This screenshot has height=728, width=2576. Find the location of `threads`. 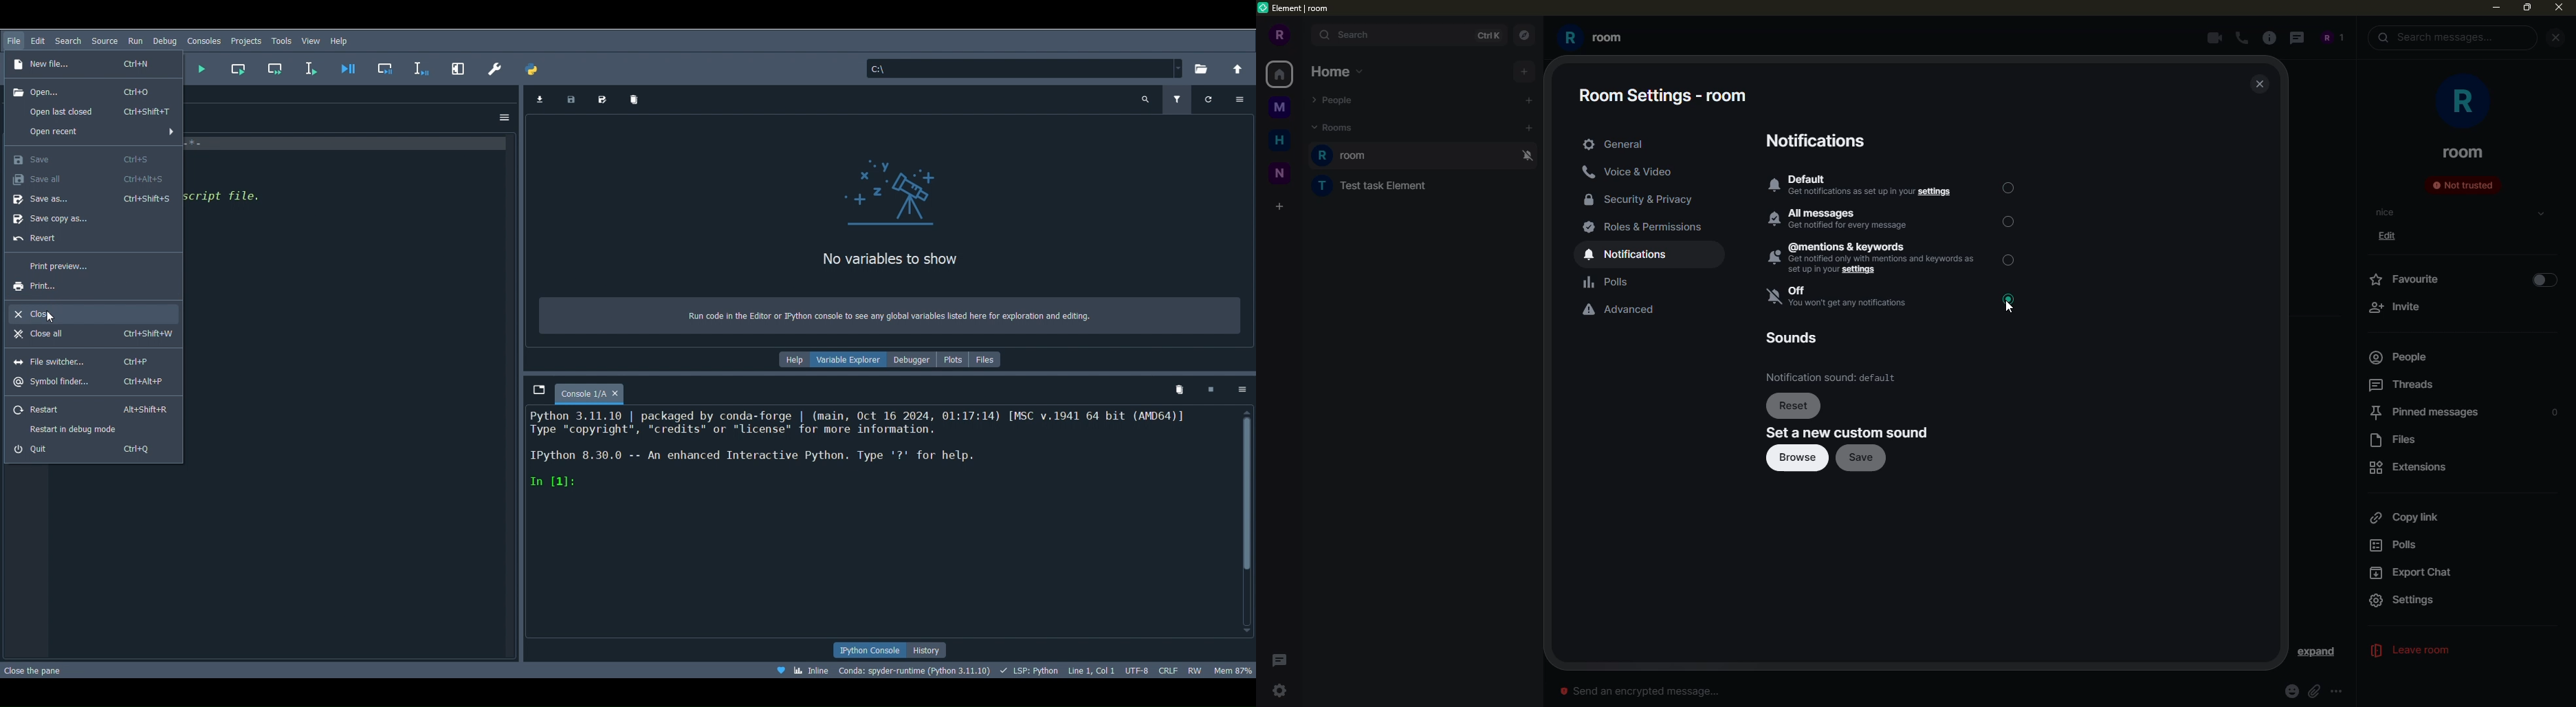

threads is located at coordinates (1284, 660).